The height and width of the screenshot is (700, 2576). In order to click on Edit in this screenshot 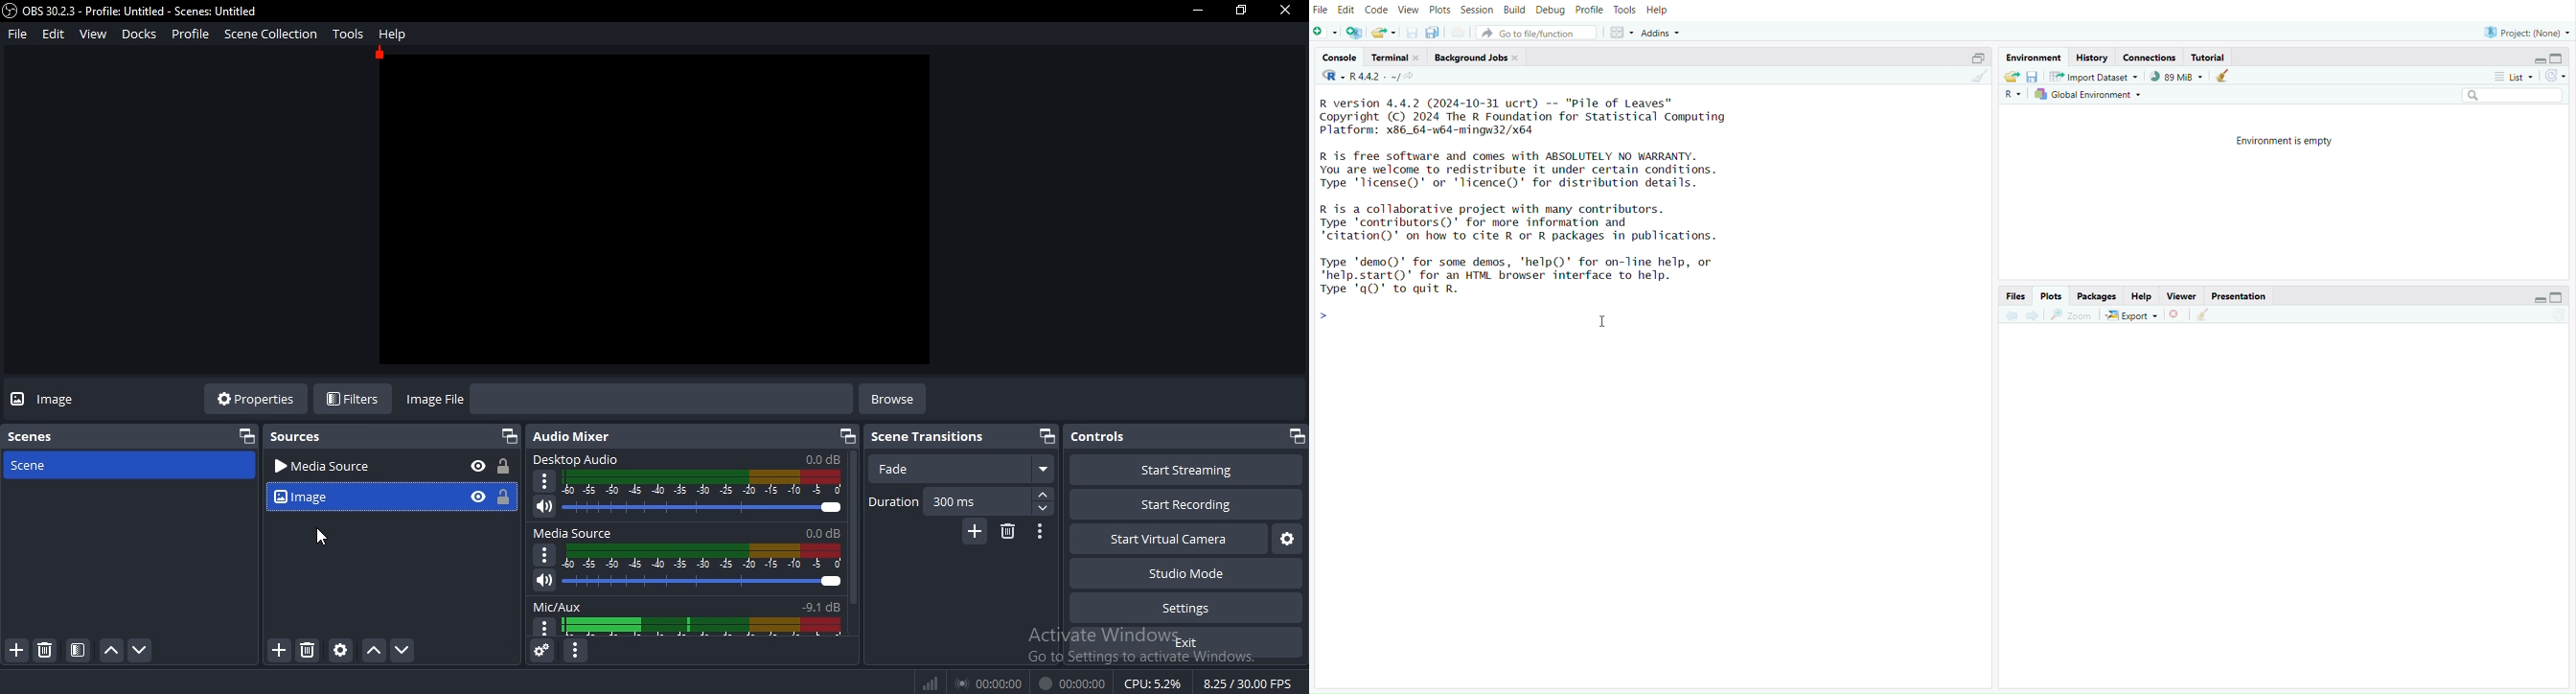, I will do `click(1347, 10)`.